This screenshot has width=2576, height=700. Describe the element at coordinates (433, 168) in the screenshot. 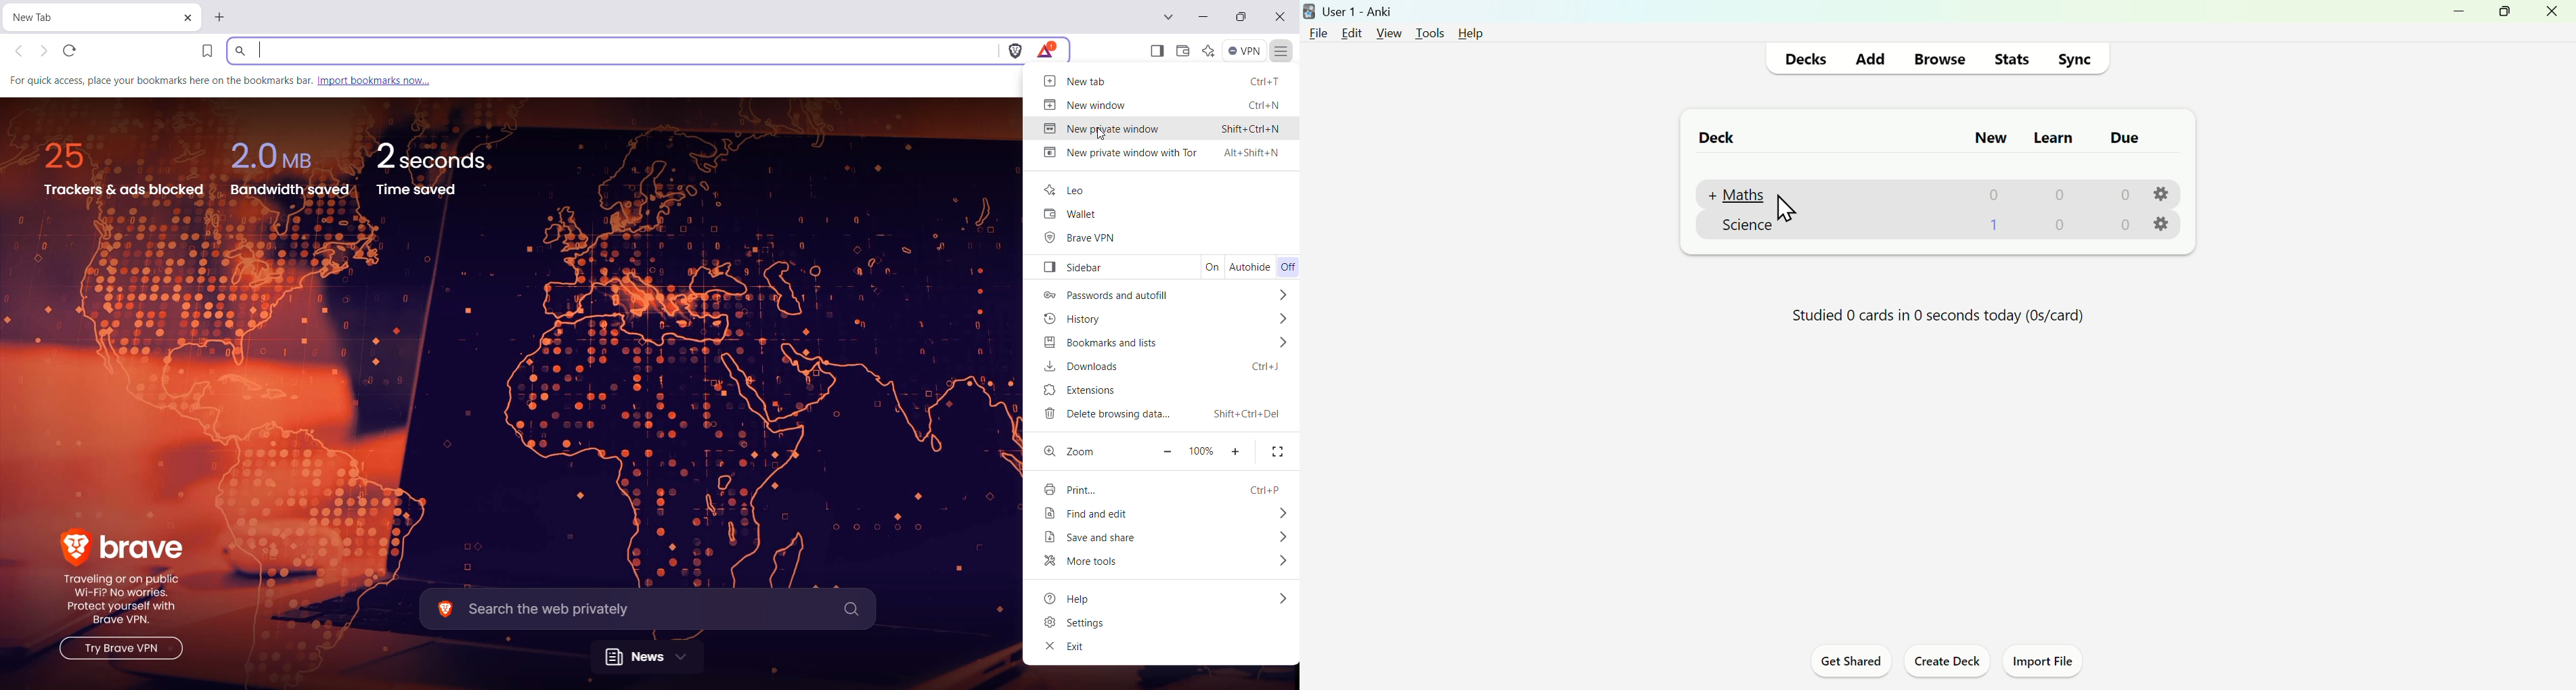

I see `2 seconds time saved` at that location.